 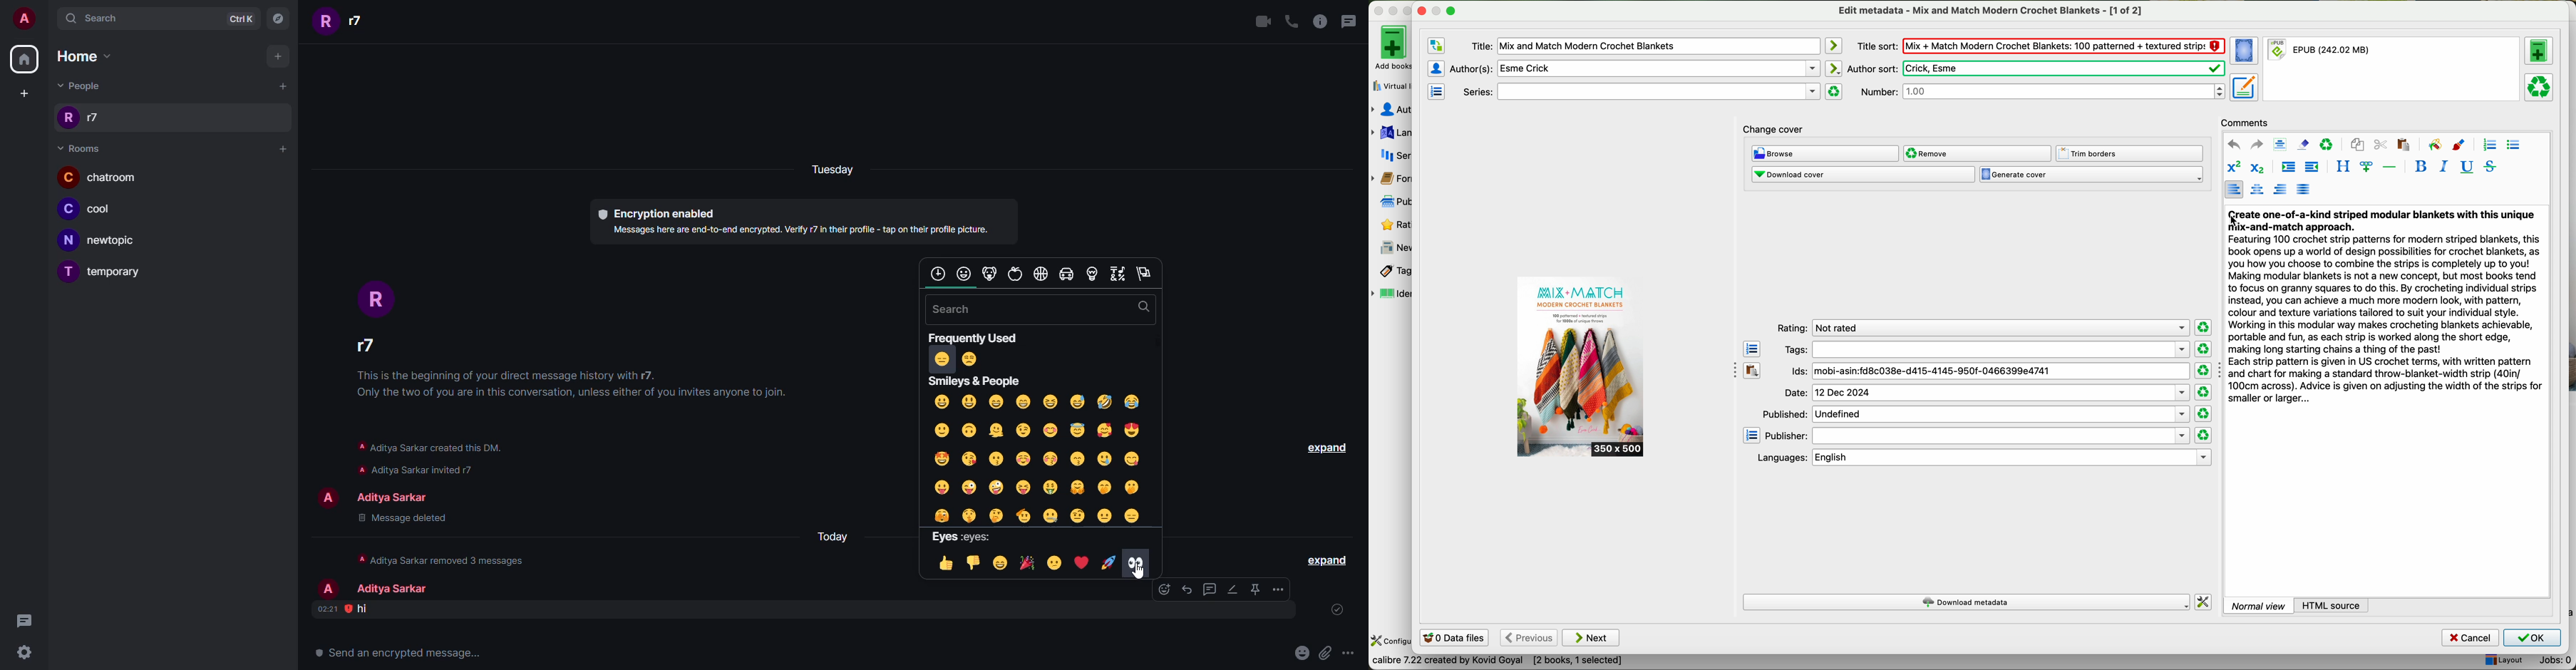 I want to click on video call, so click(x=1263, y=21).